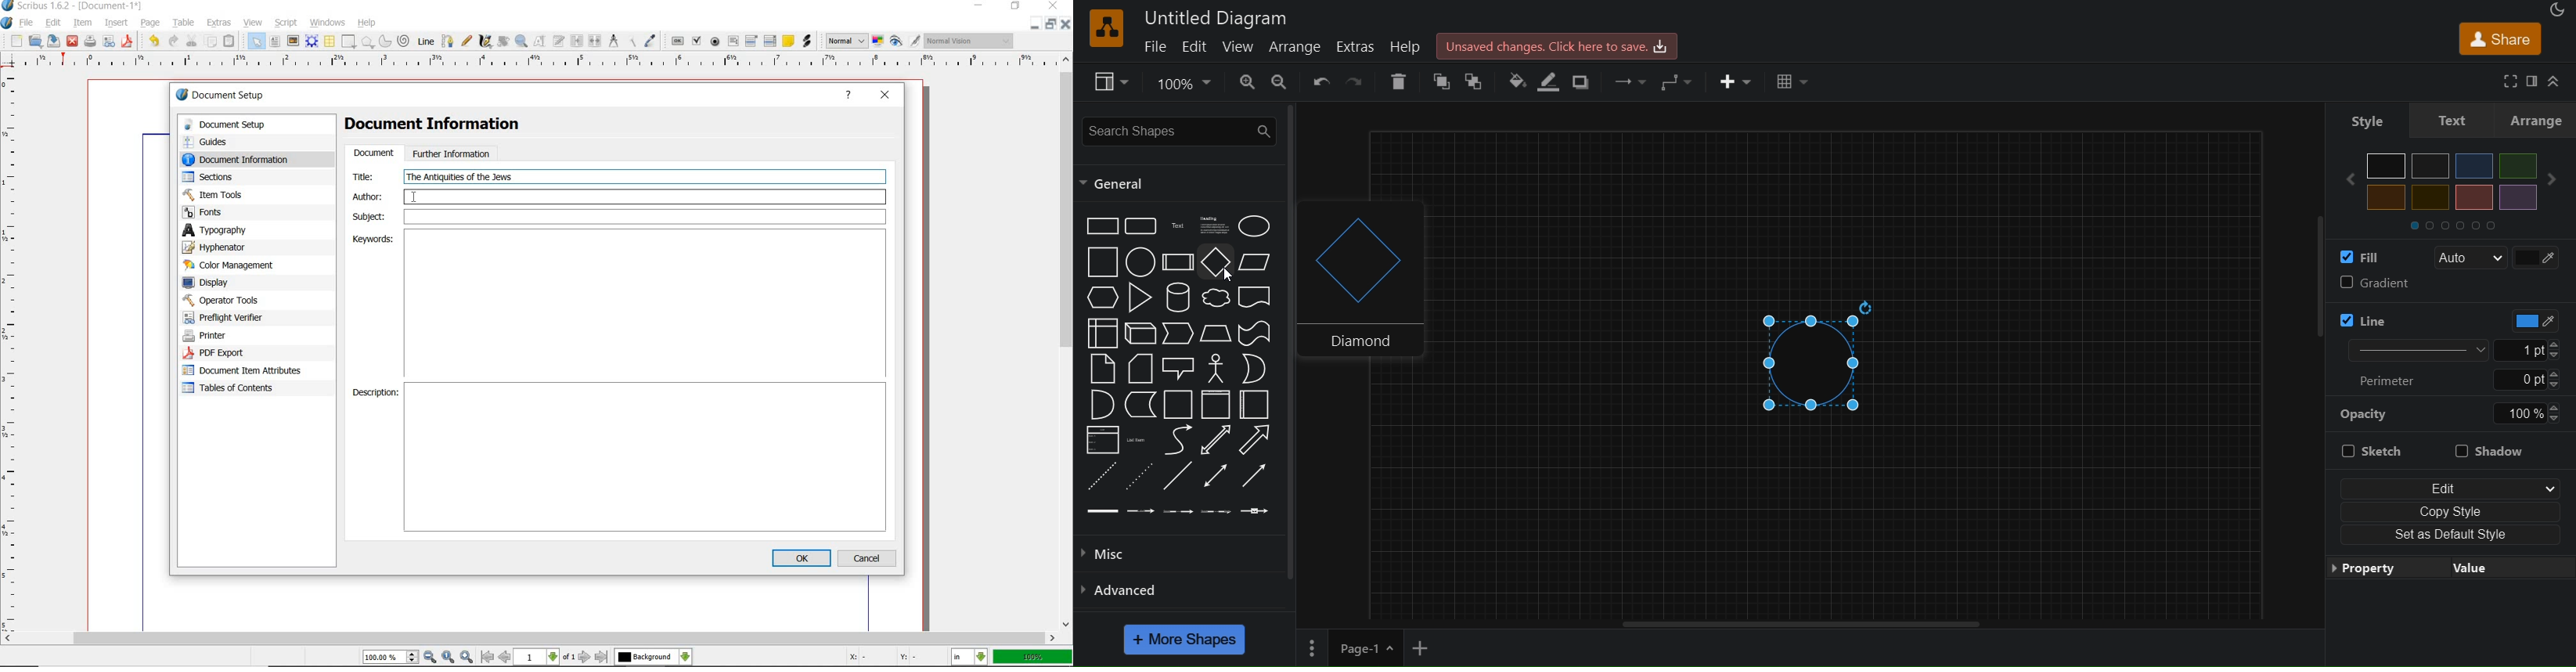  Describe the element at coordinates (275, 42) in the screenshot. I see `text frame` at that location.